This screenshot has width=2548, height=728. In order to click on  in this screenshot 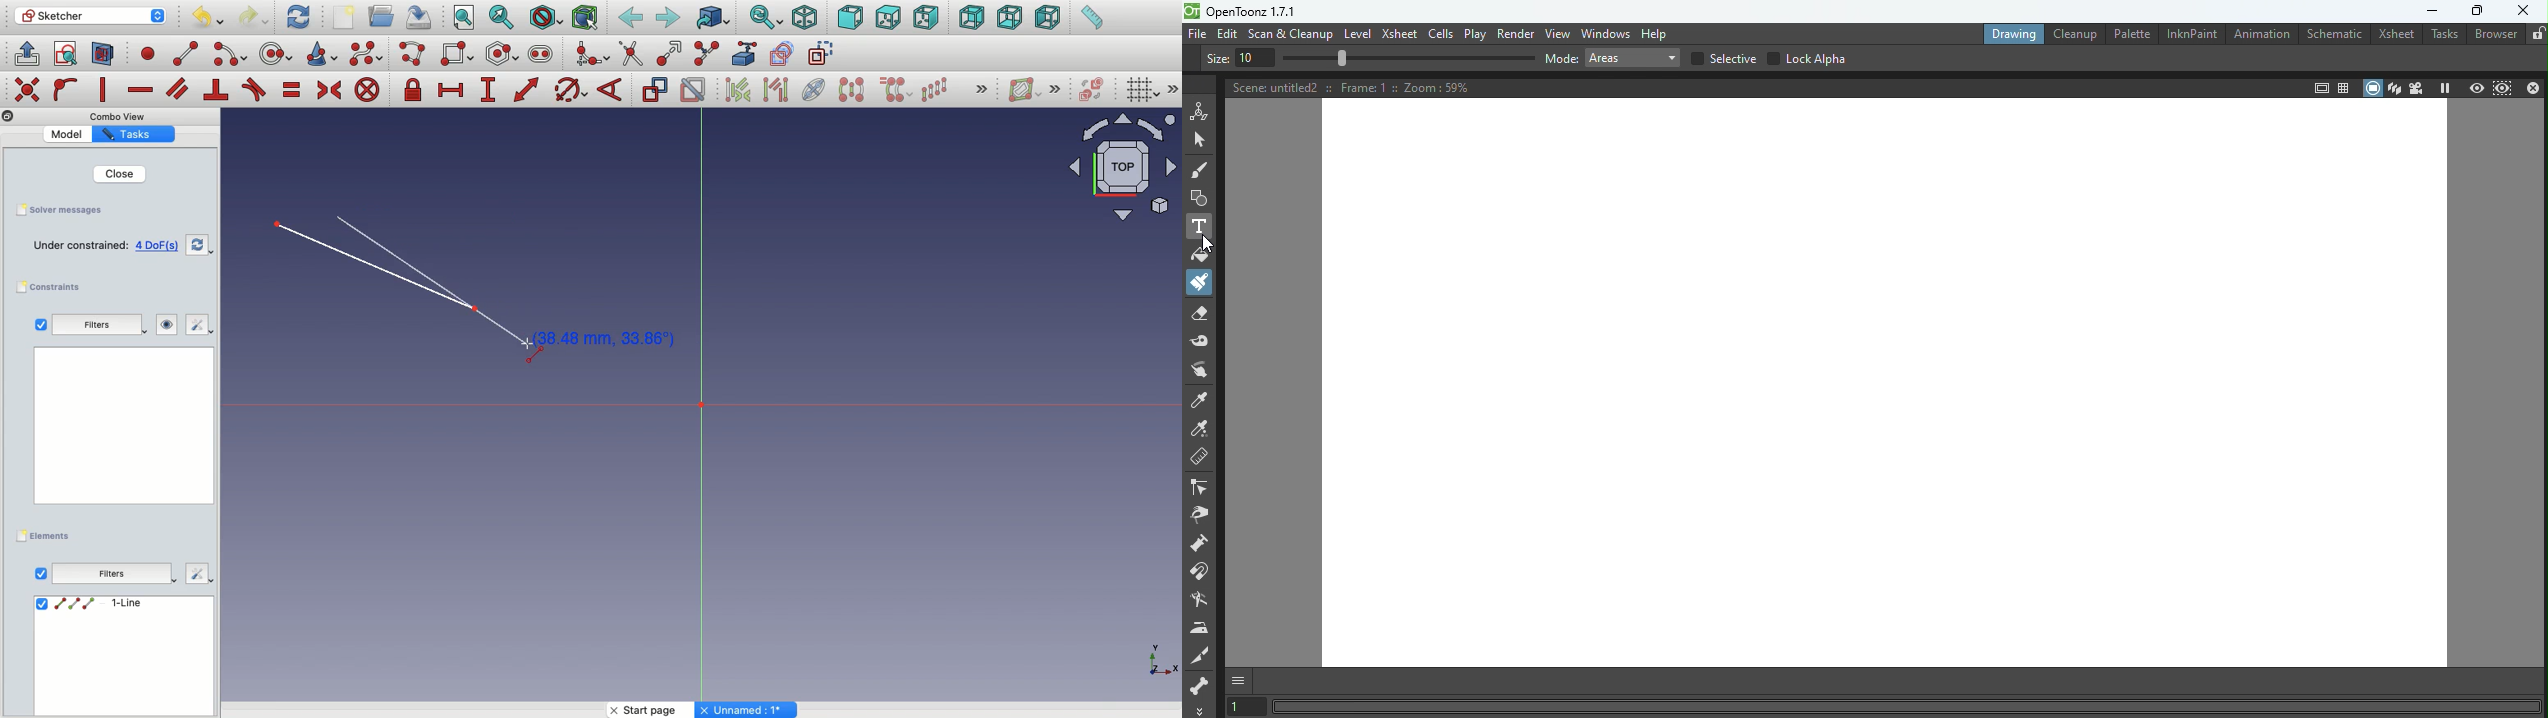, I will do `click(748, 710)`.